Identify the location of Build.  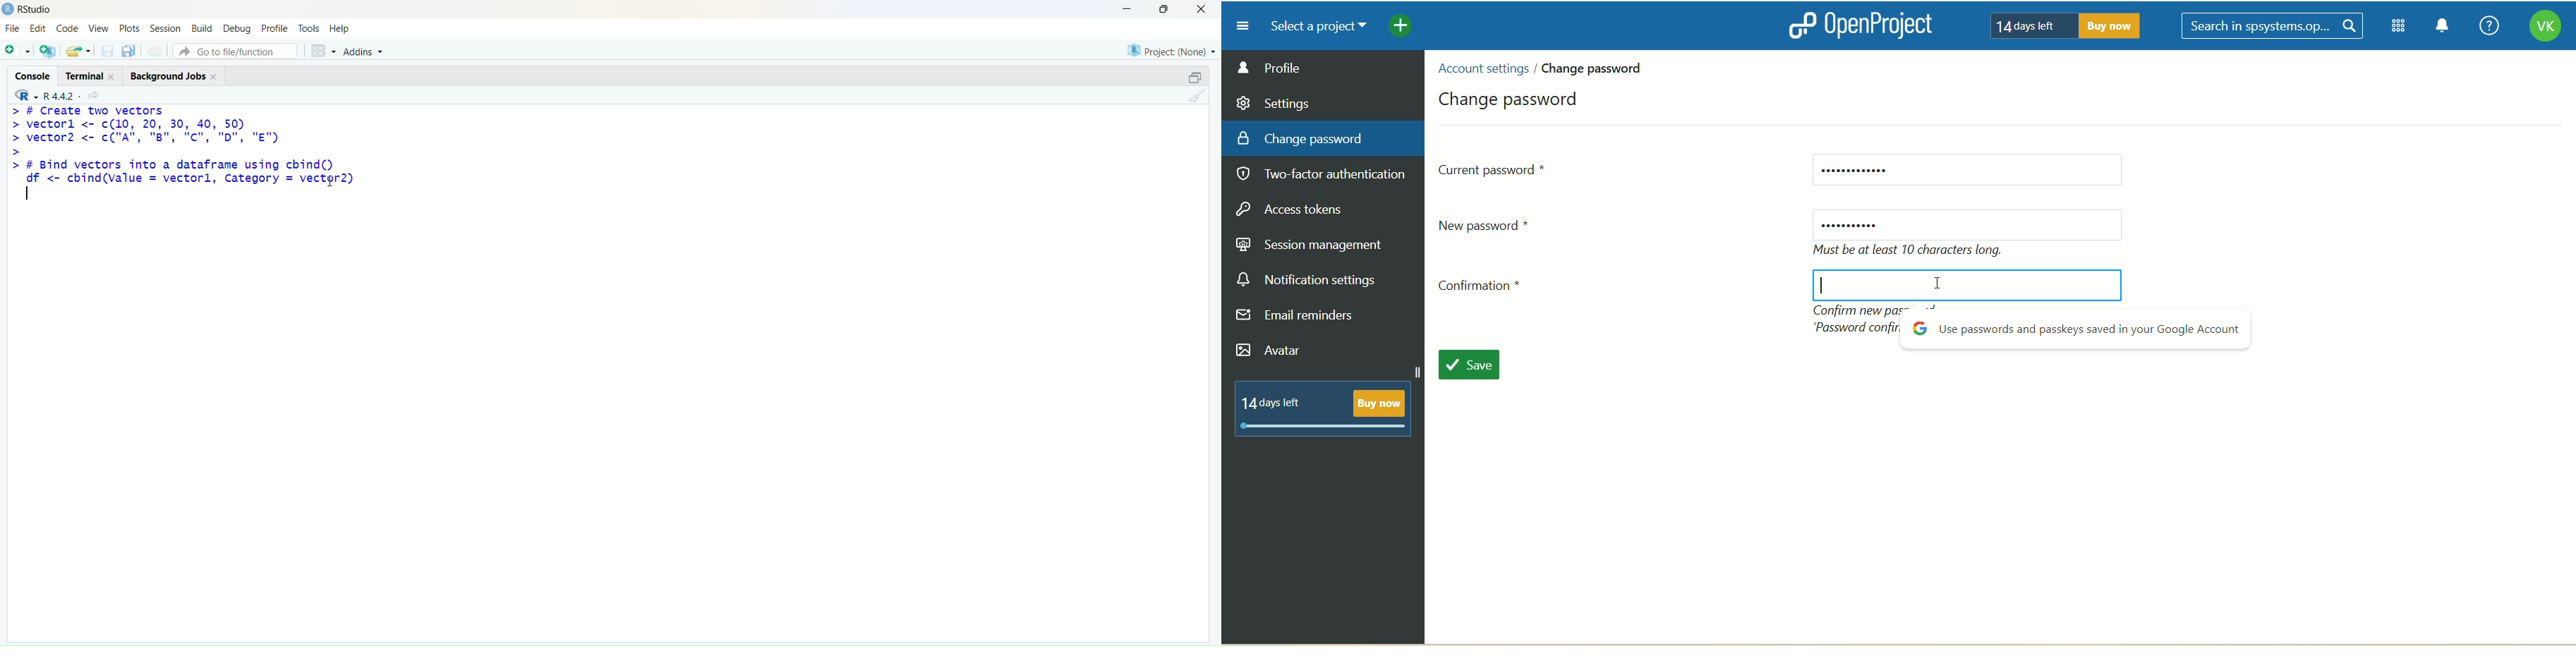
(202, 27).